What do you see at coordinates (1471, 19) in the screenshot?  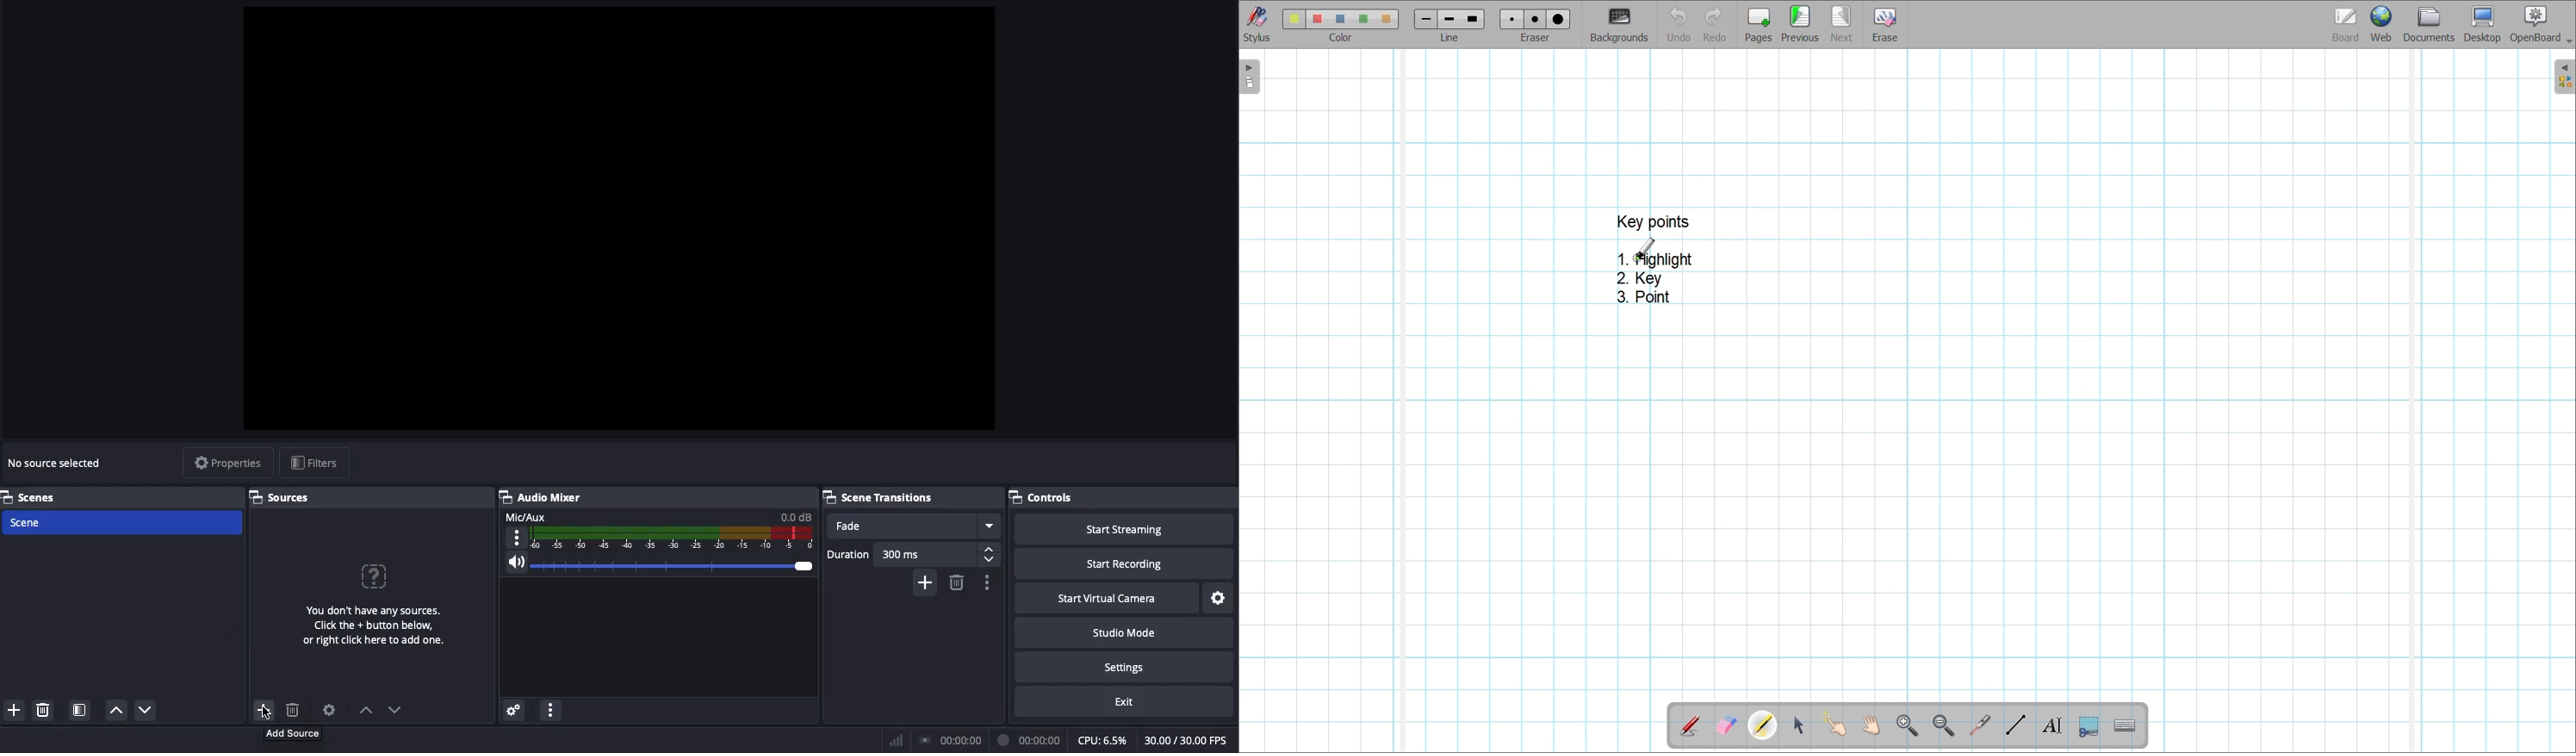 I see `line 3` at bounding box center [1471, 19].